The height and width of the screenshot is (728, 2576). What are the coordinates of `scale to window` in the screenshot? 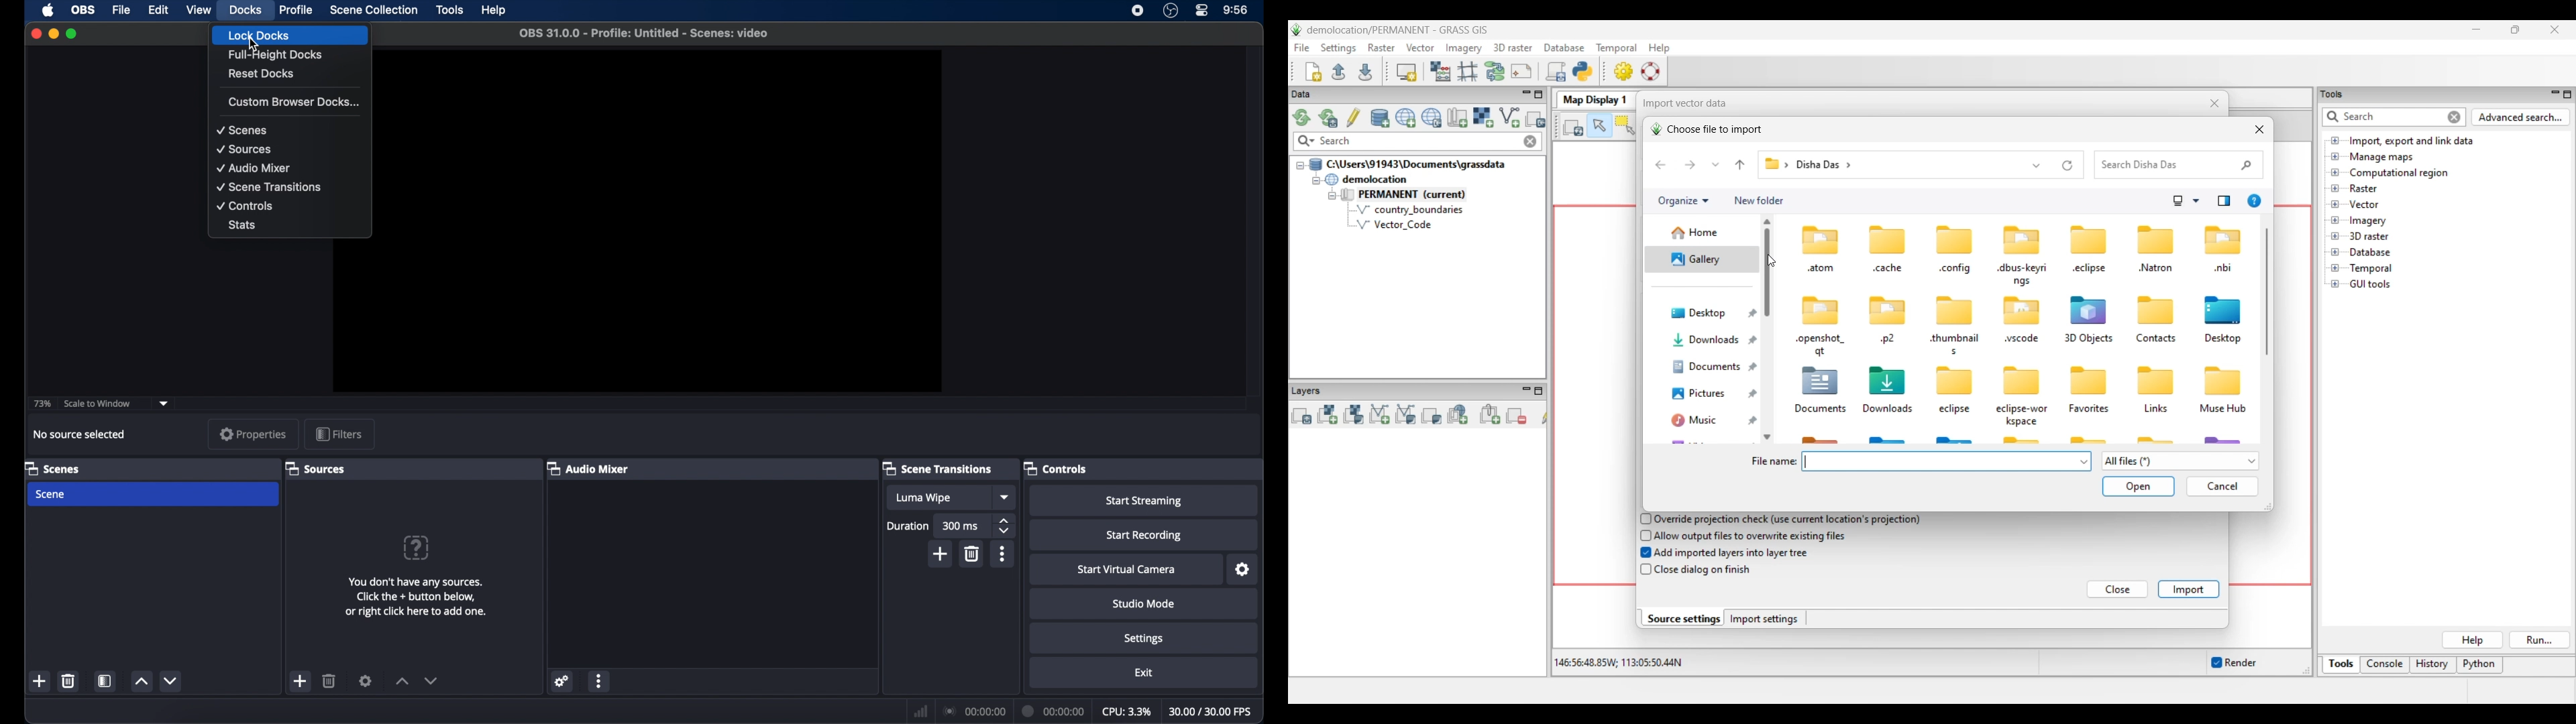 It's located at (98, 404).